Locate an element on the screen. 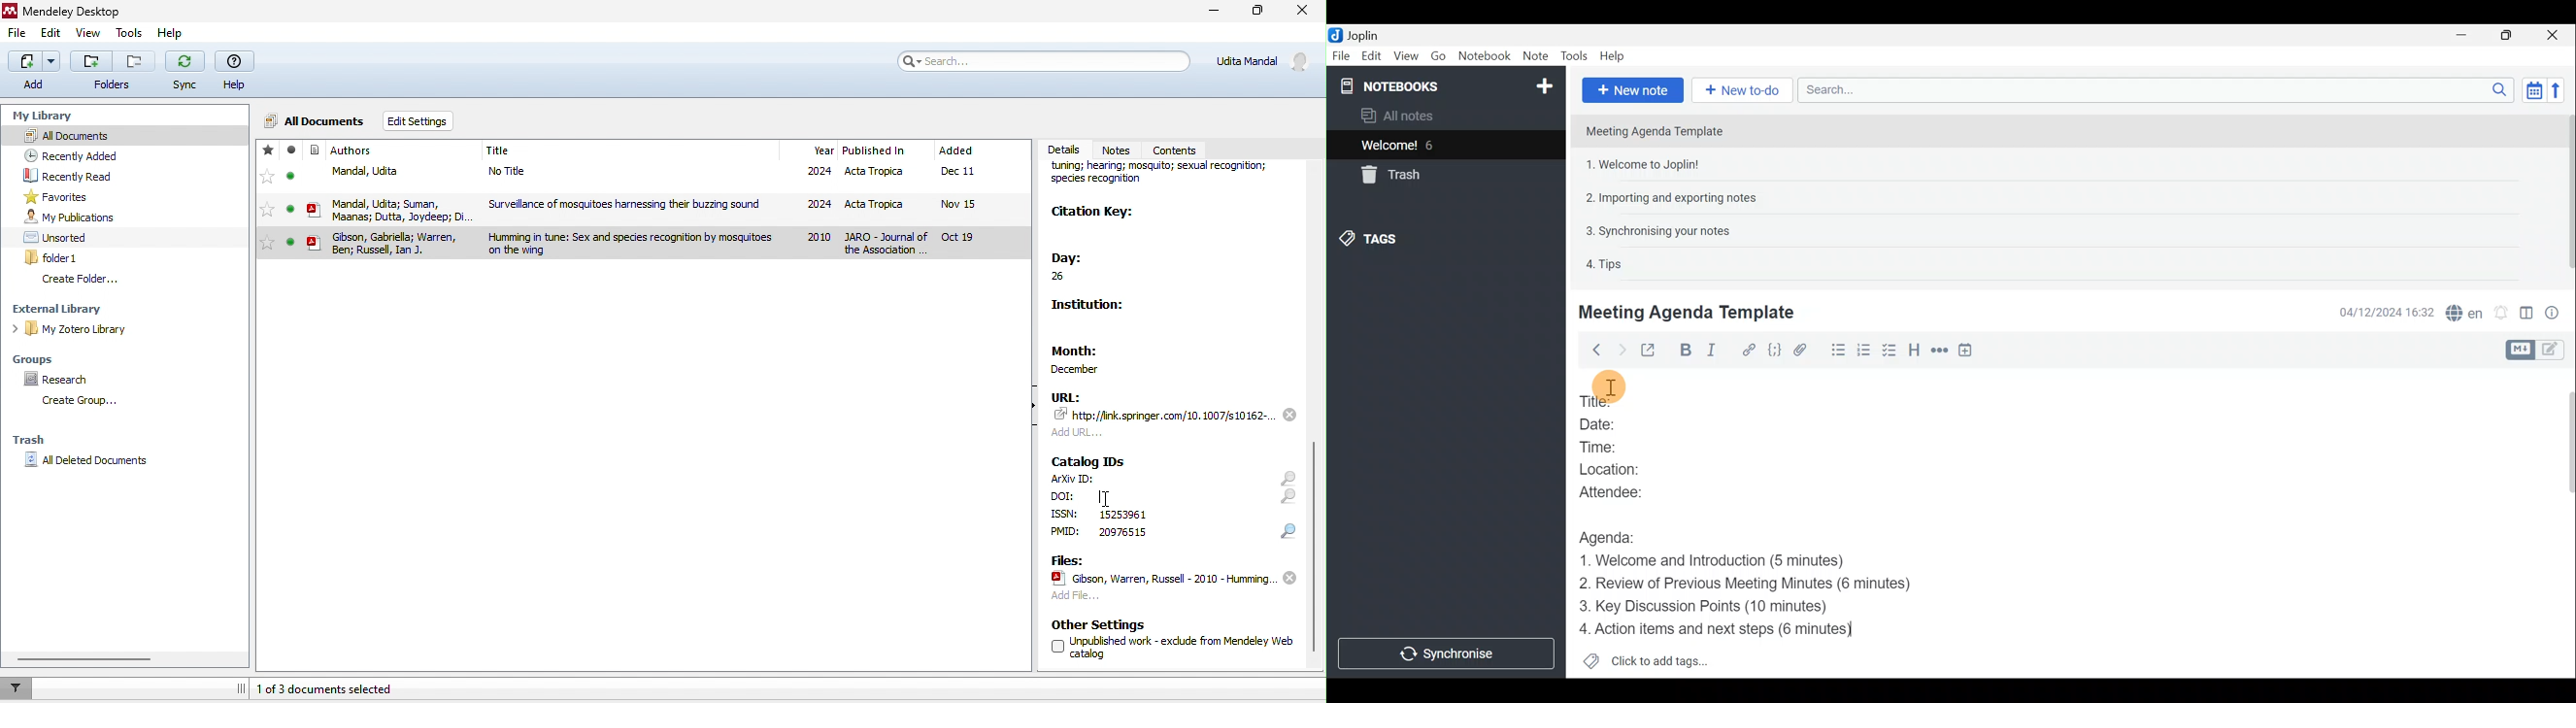  Joplin is located at coordinates (1362, 34).